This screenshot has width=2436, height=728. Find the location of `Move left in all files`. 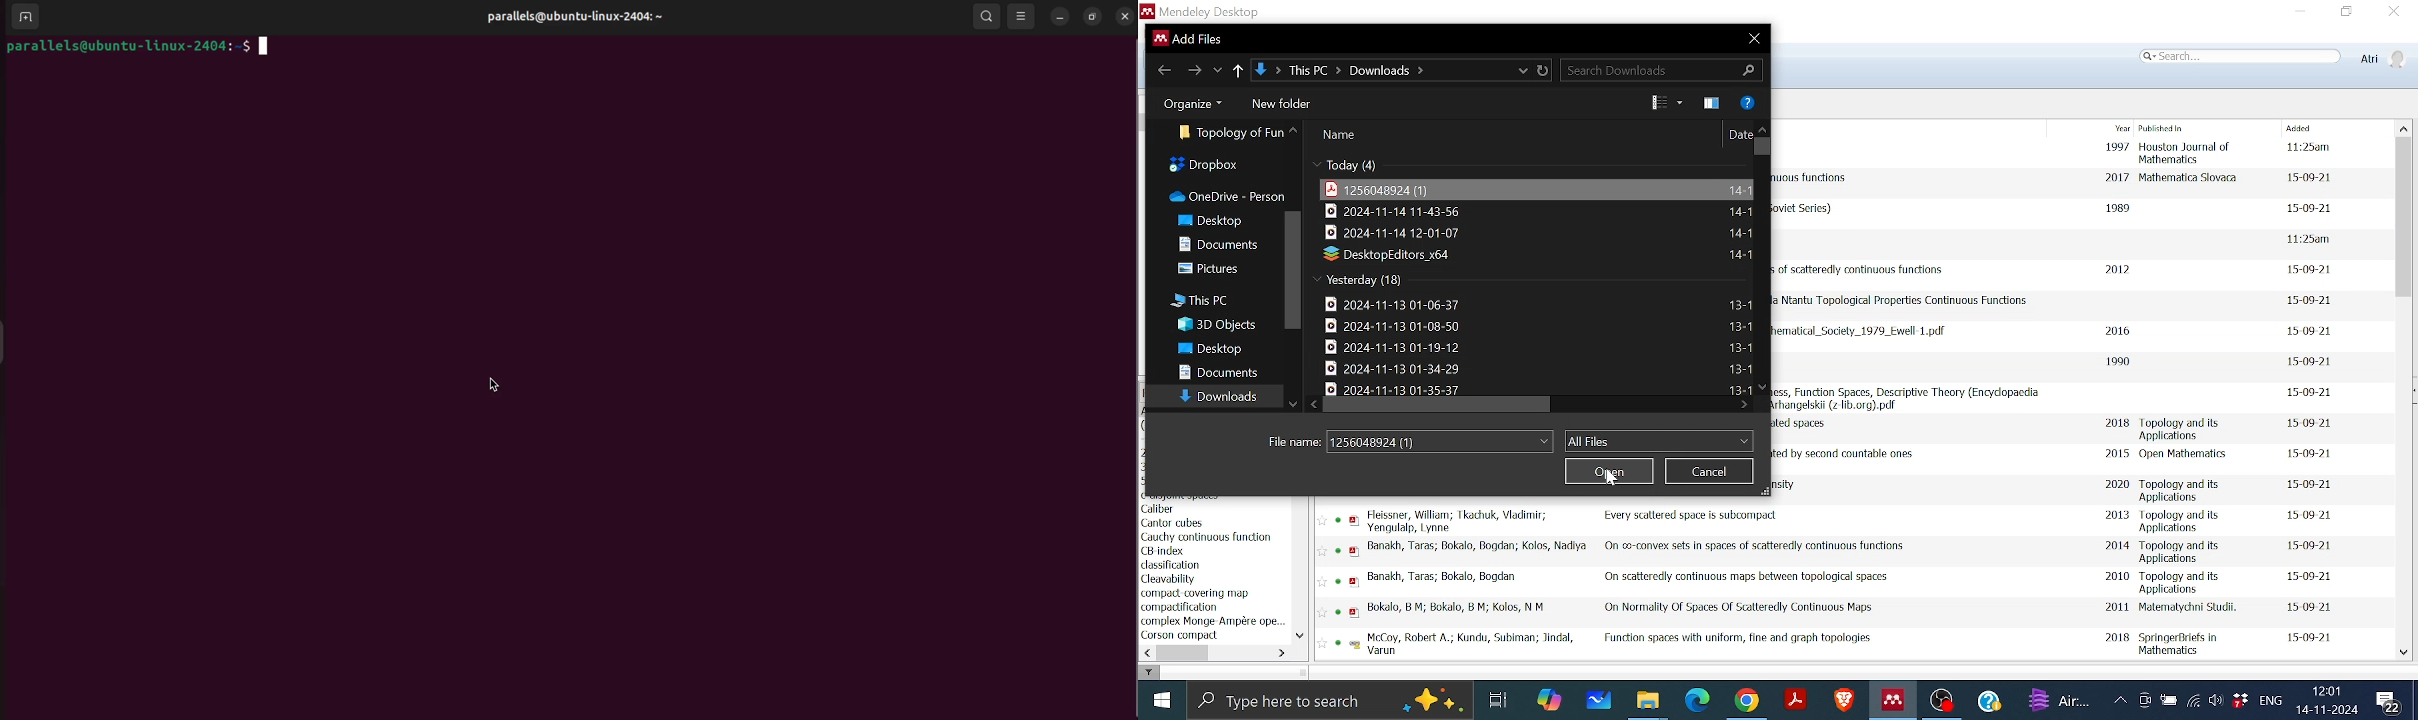

Move left in all files is located at coordinates (1312, 406).